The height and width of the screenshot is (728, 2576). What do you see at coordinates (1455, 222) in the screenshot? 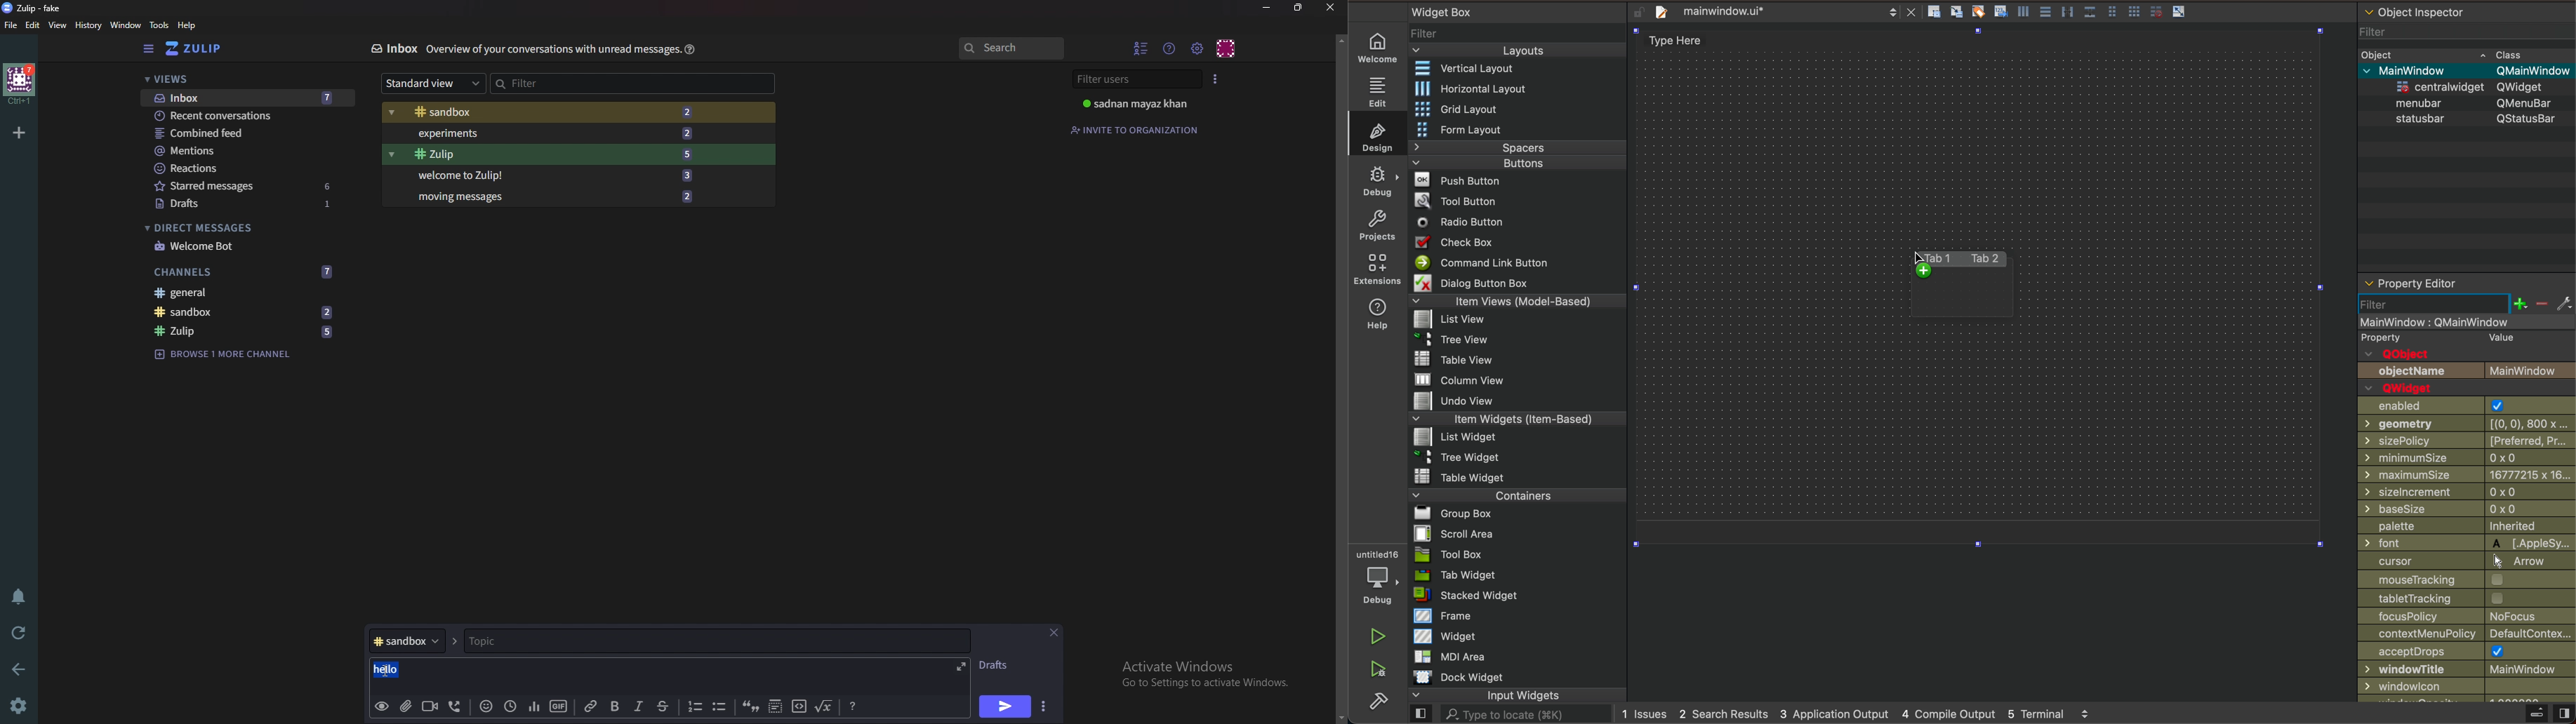
I see ` Radio Button` at bounding box center [1455, 222].